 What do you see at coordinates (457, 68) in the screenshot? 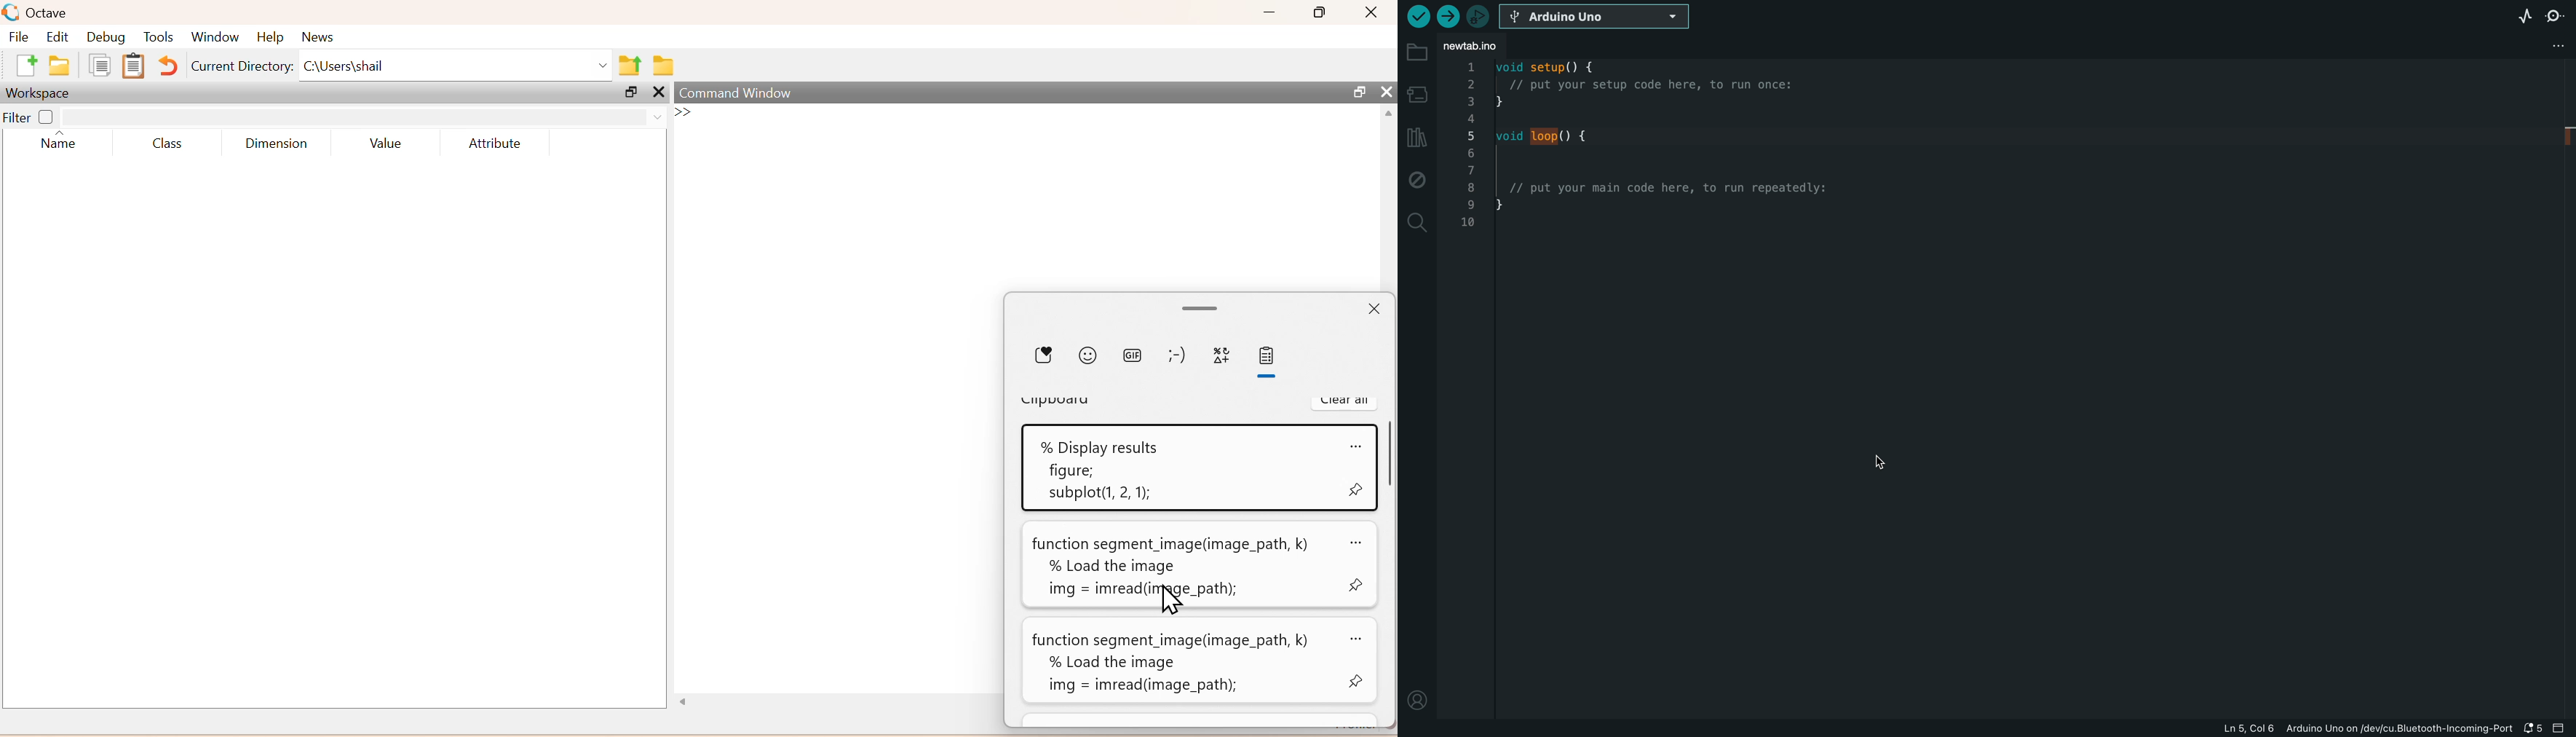
I see `C:\Users\shail ` at bounding box center [457, 68].